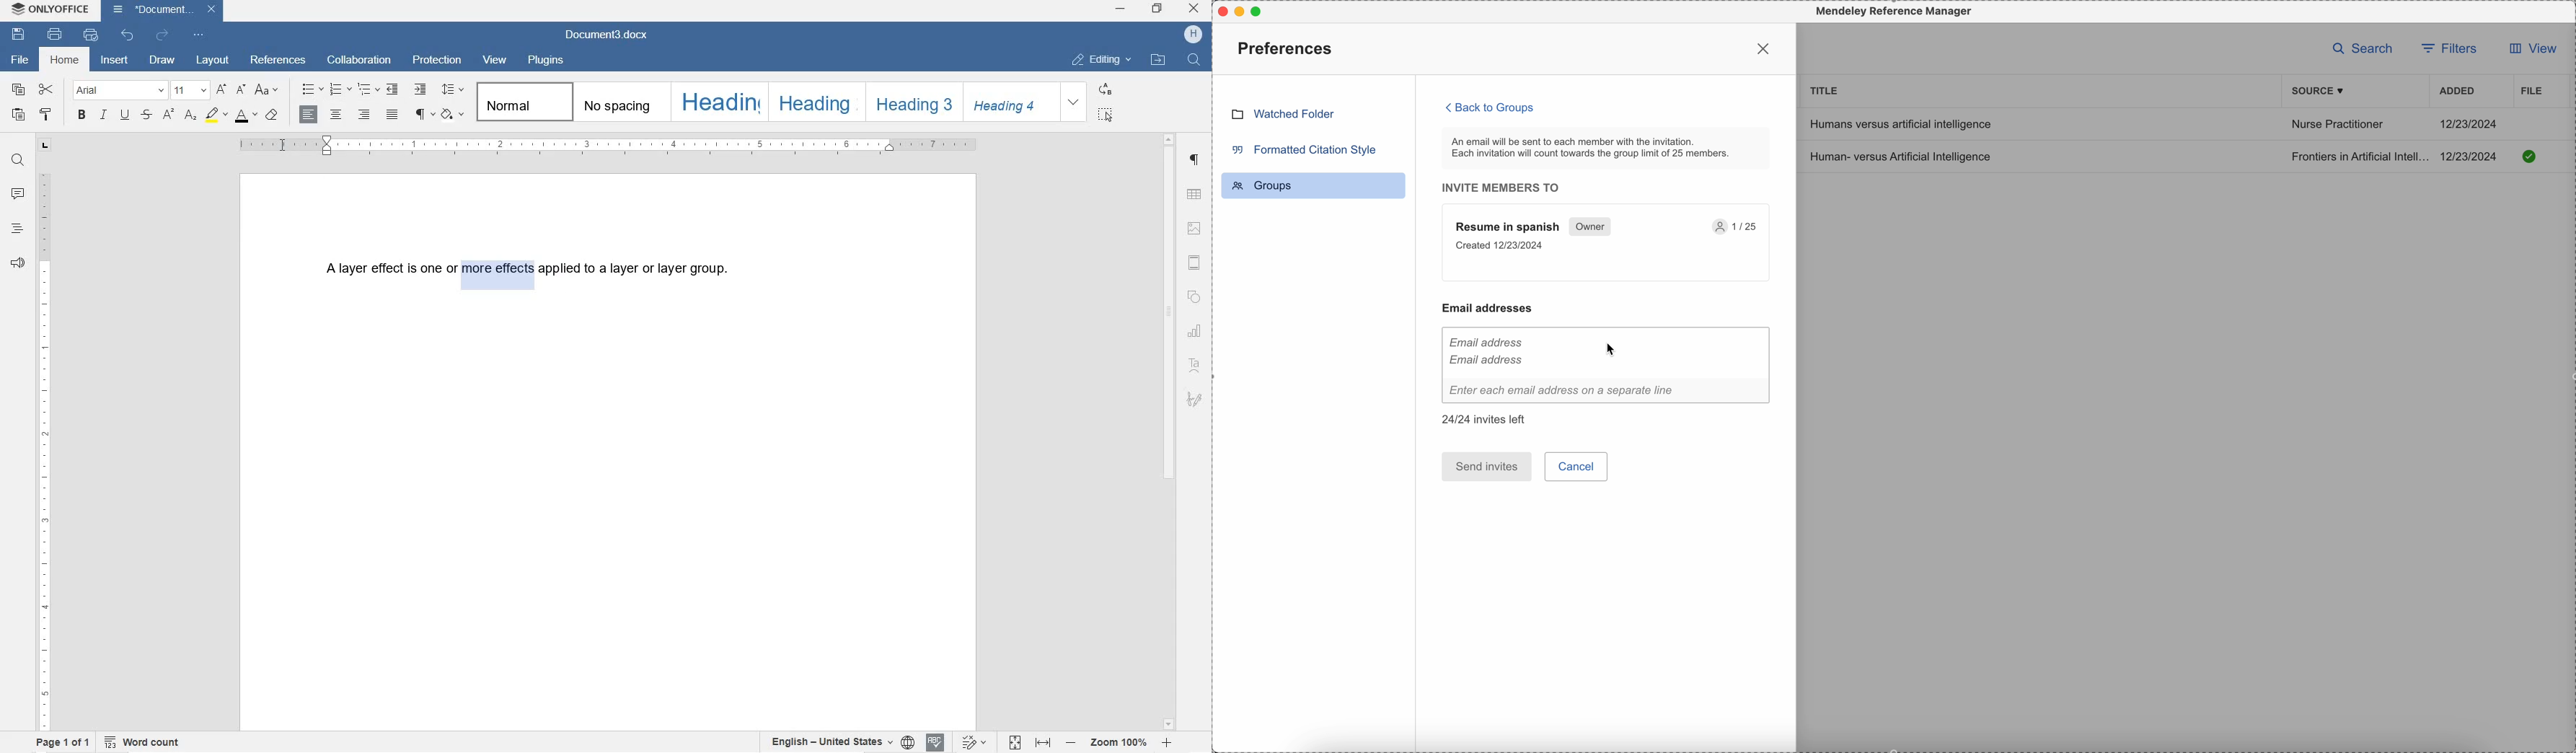 The height and width of the screenshot is (756, 2576). Describe the element at coordinates (1607, 148) in the screenshot. I see `An email will be sent to each member with the invitation. Each invitation will count towards the group limit of 25 members.` at that location.